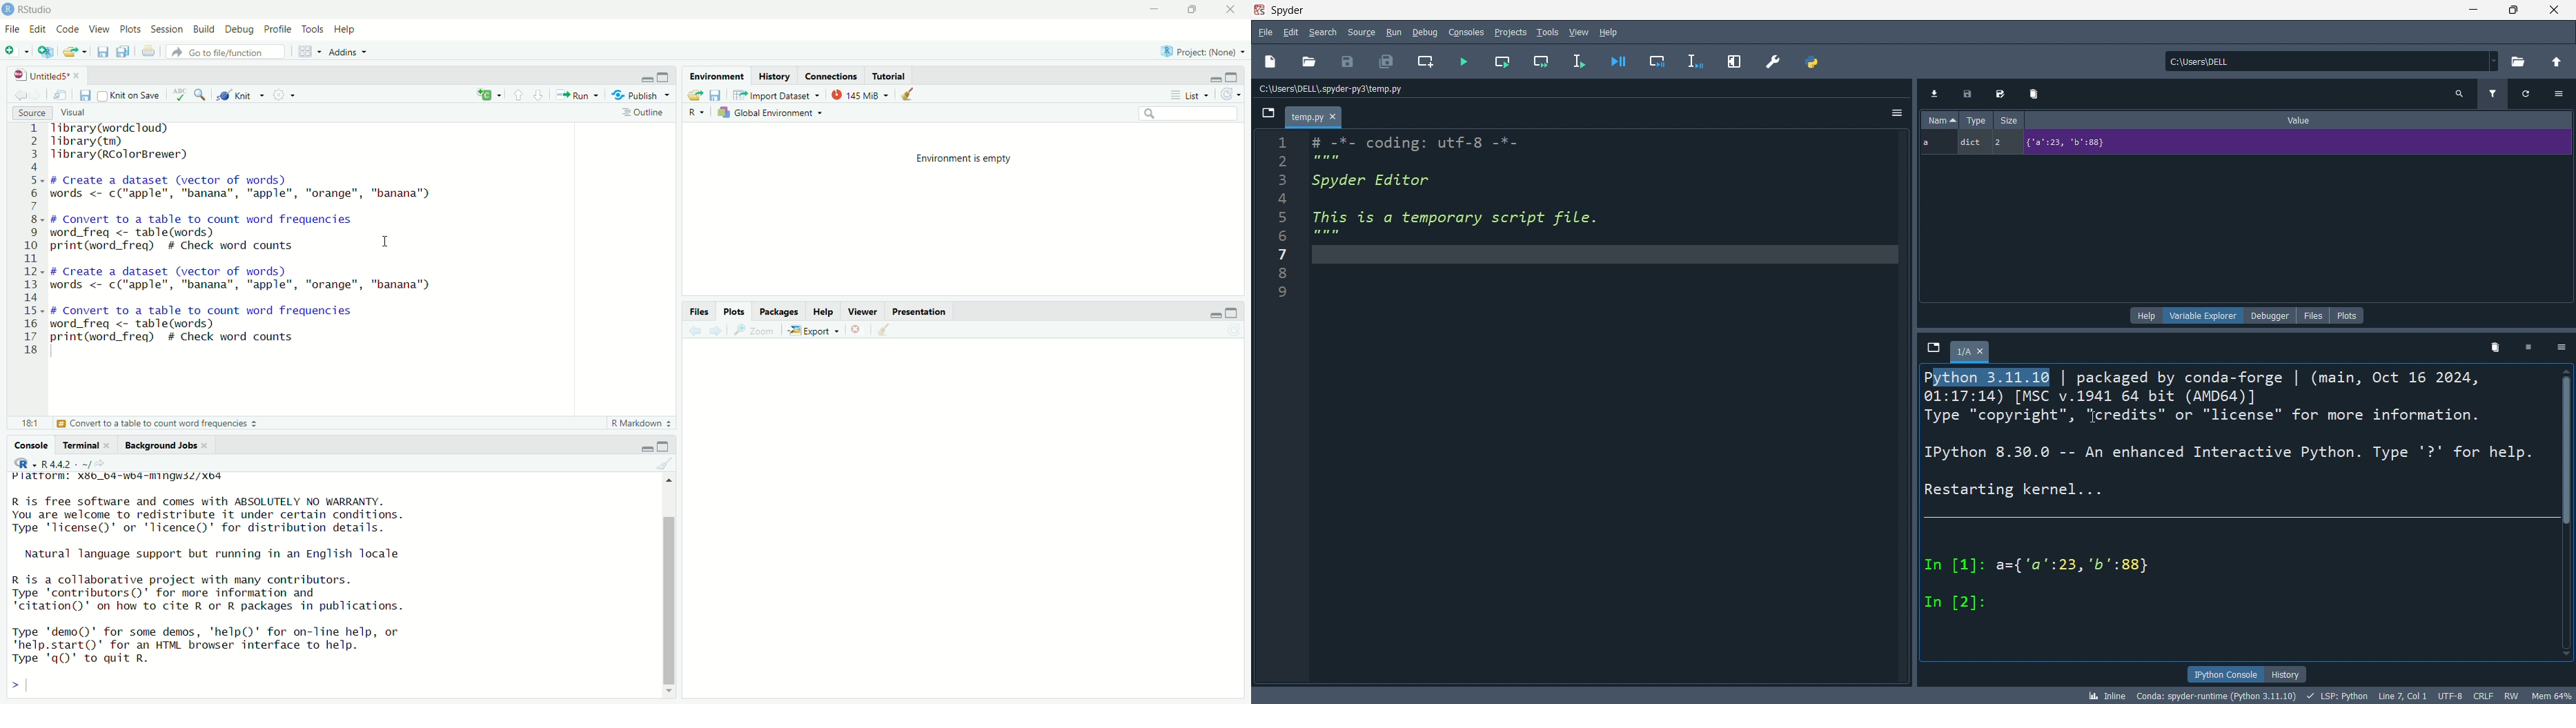 The height and width of the screenshot is (728, 2576). Describe the element at coordinates (579, 96) in the screenshot. I see `Run` at that location.